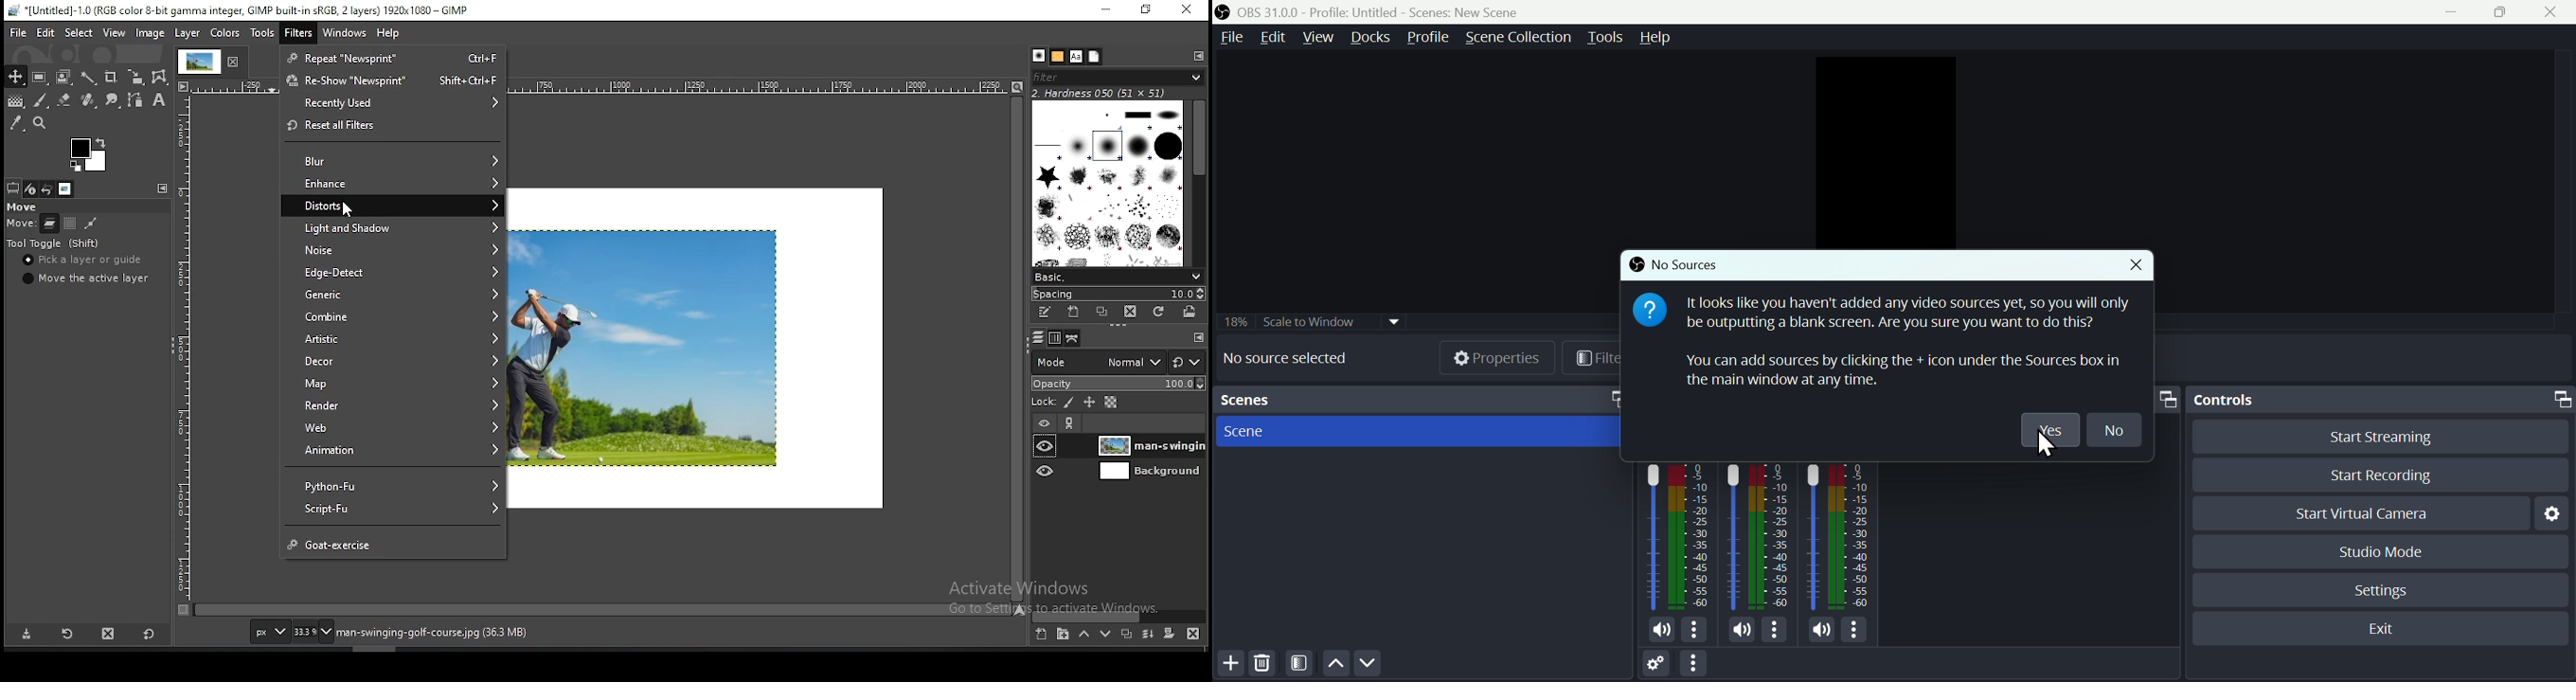  Describe the element at coordinates (393, 126) in the screenshot. I see `reset all filters` at that location.